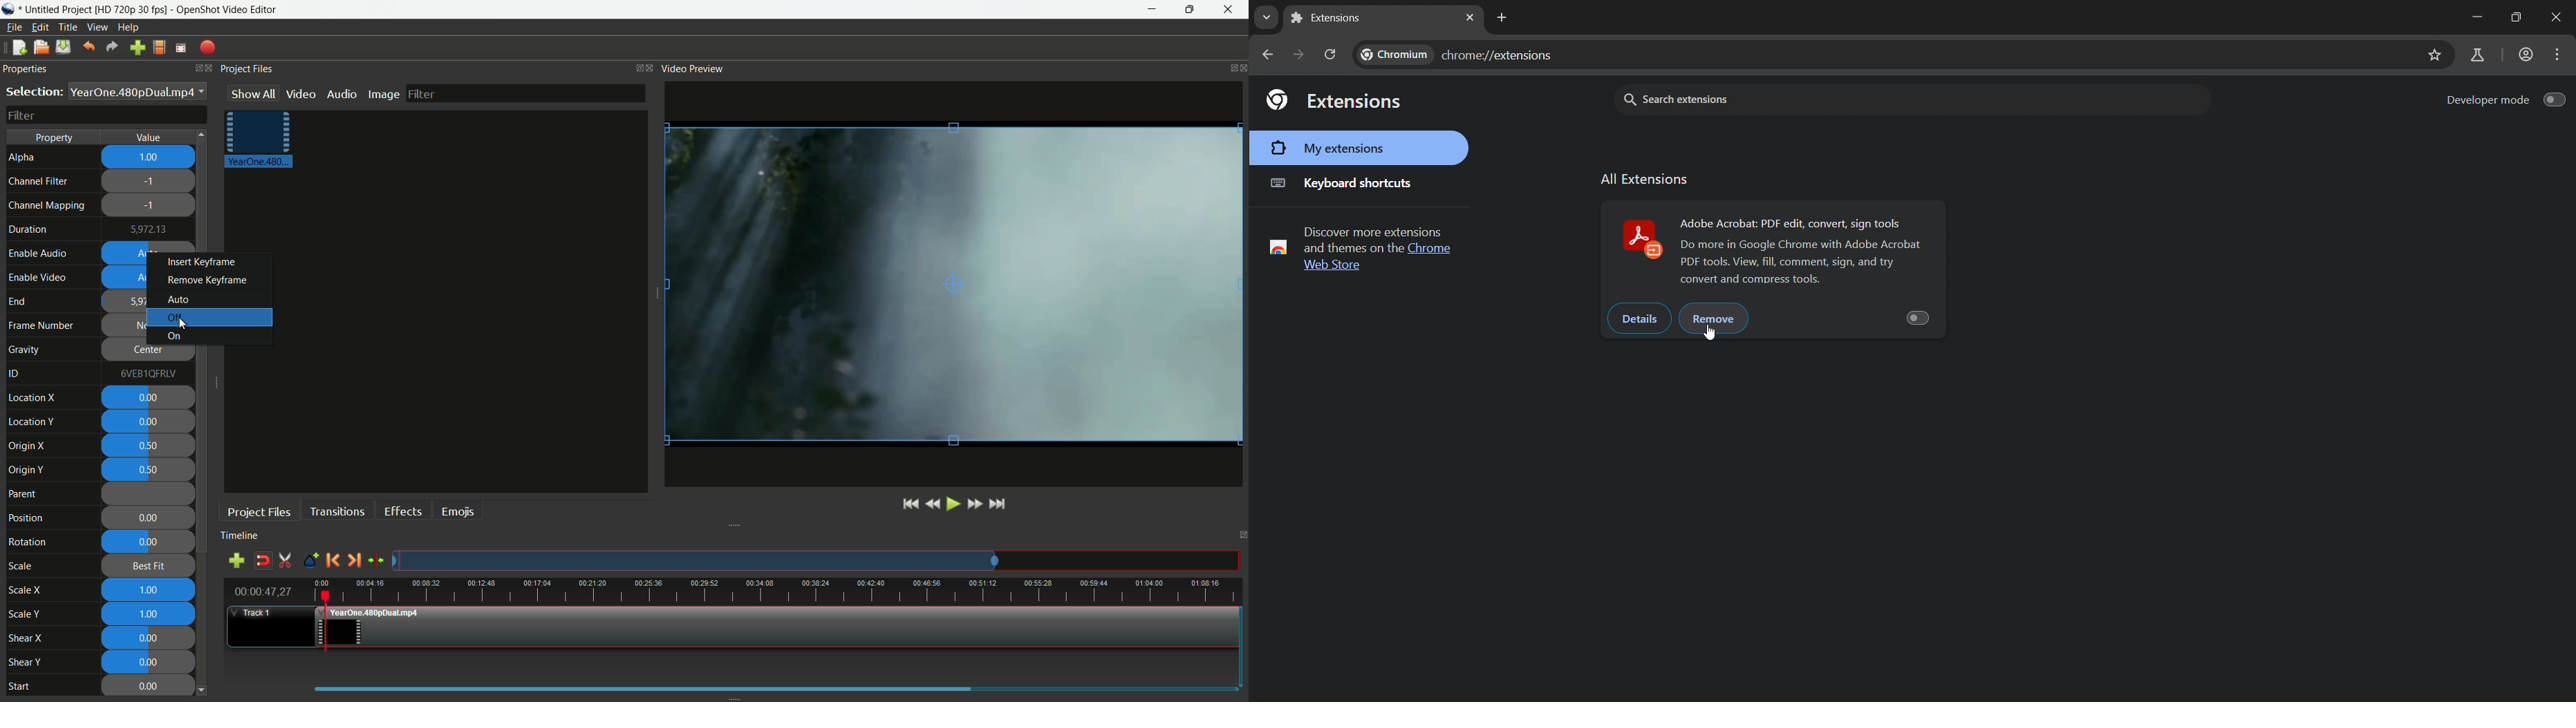  I want to click on details, so click(1639, 319).